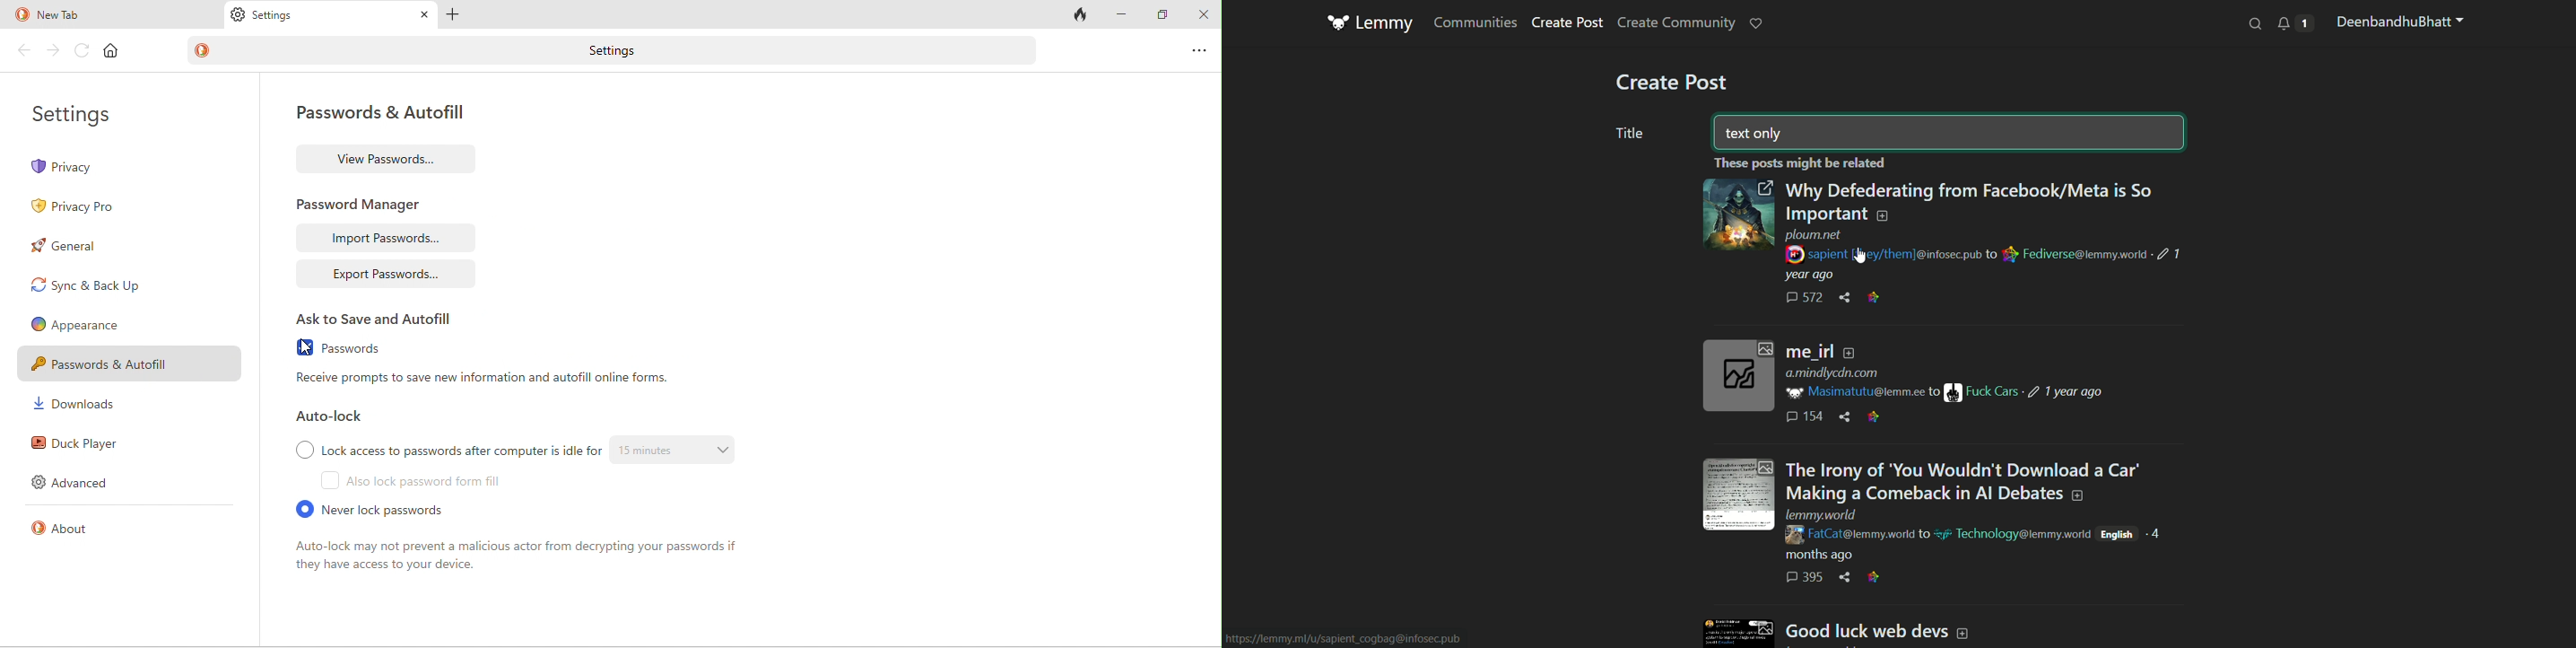  What do you see at coordinates (1923, 534) in the screenshot?
I see `to` at bounding box center [1923, 534].